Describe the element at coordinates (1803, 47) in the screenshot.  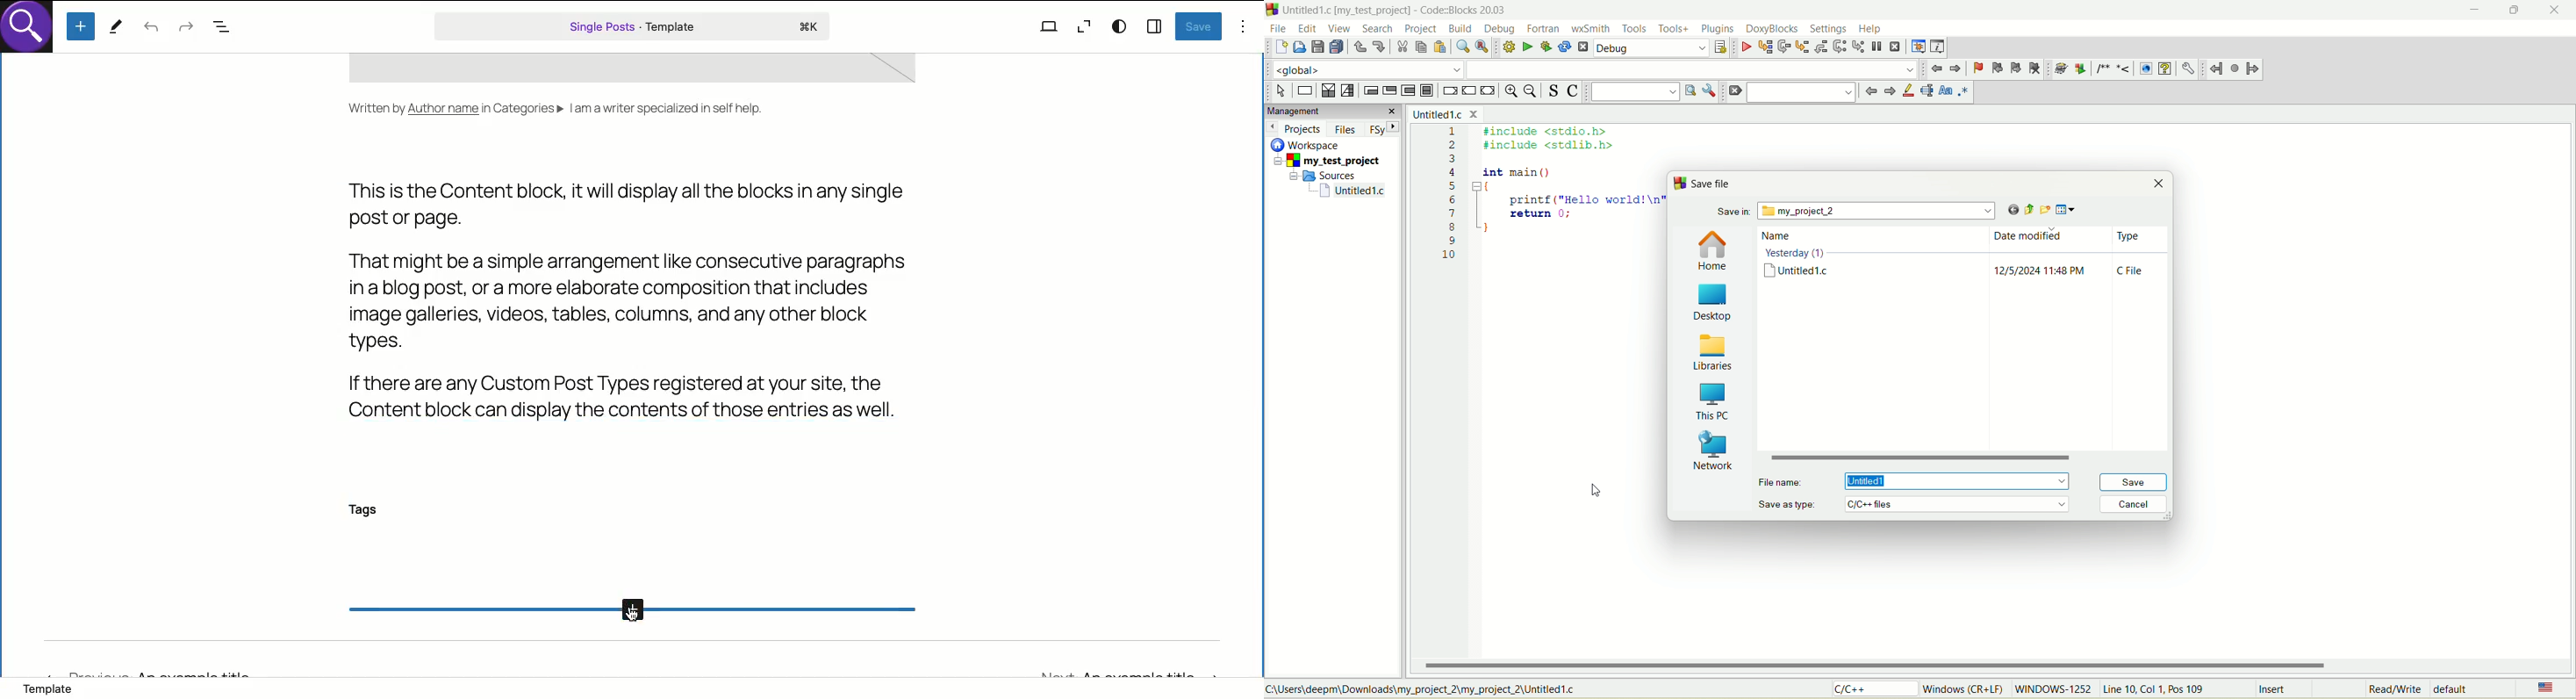
I see `step into` at that location.